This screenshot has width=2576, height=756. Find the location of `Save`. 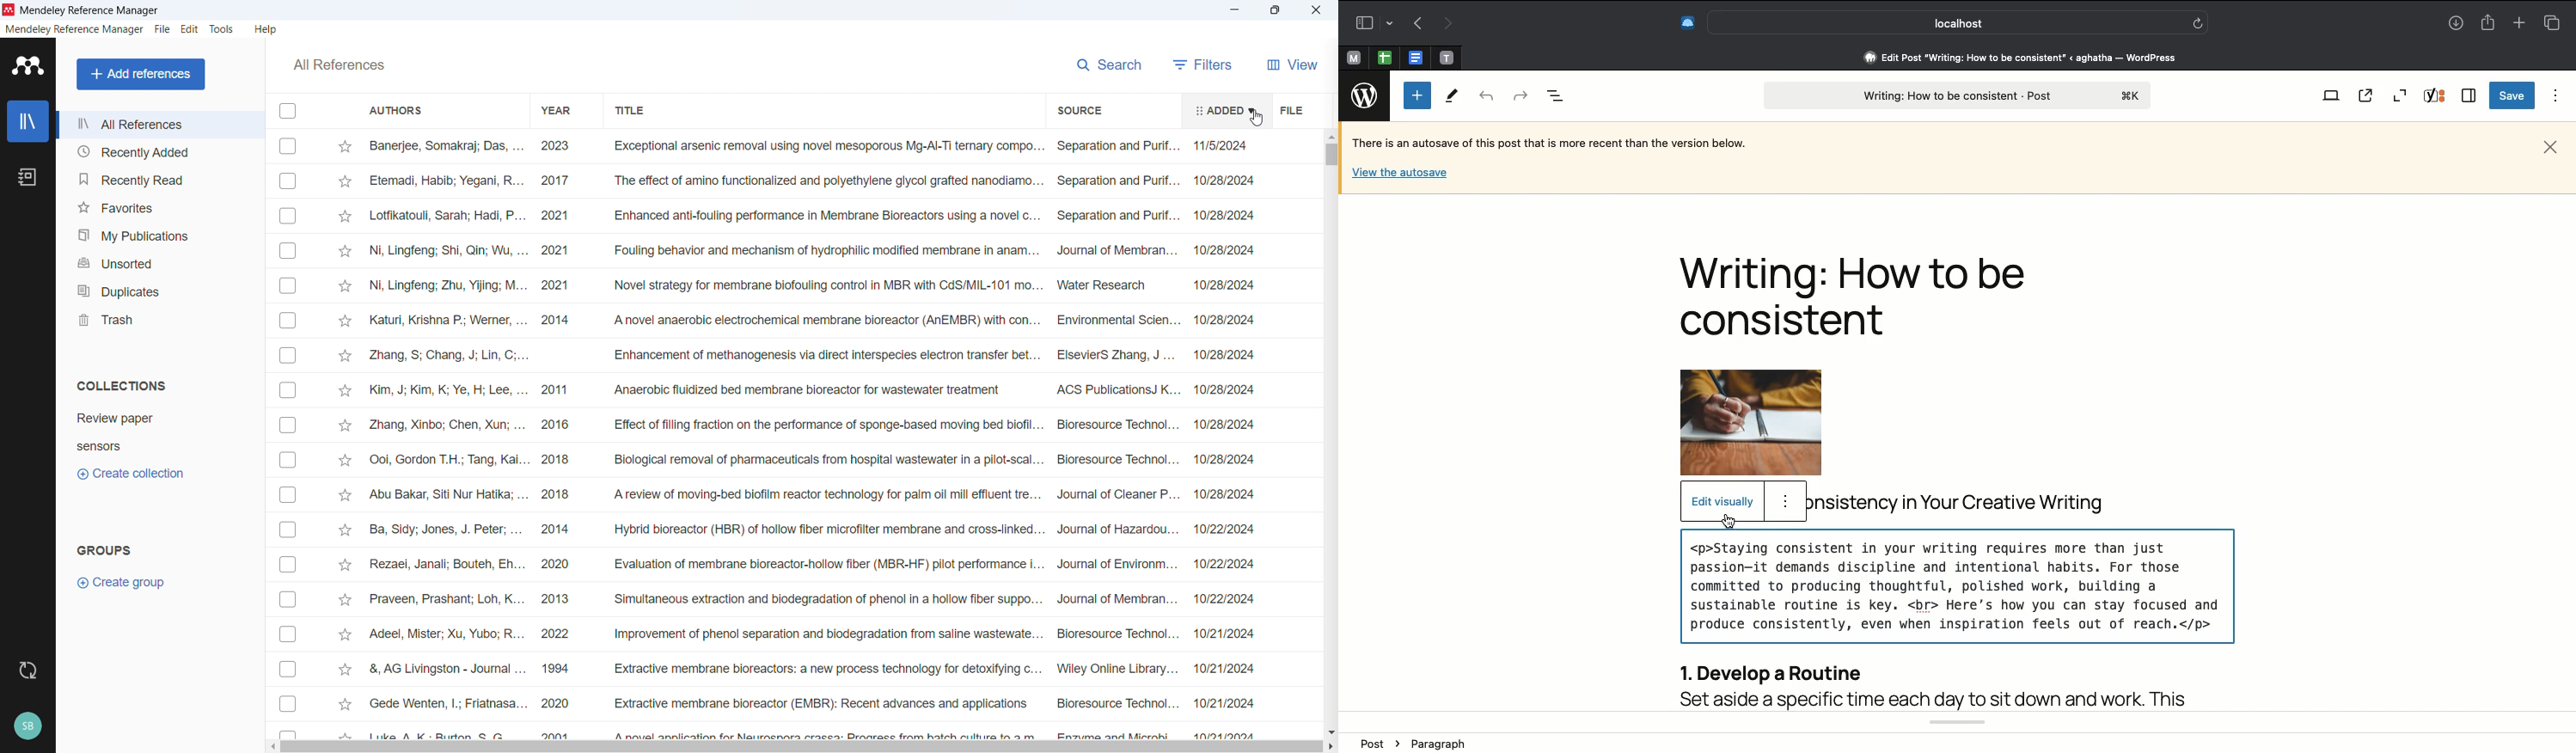

Save is located at coordinates (2510, 96).